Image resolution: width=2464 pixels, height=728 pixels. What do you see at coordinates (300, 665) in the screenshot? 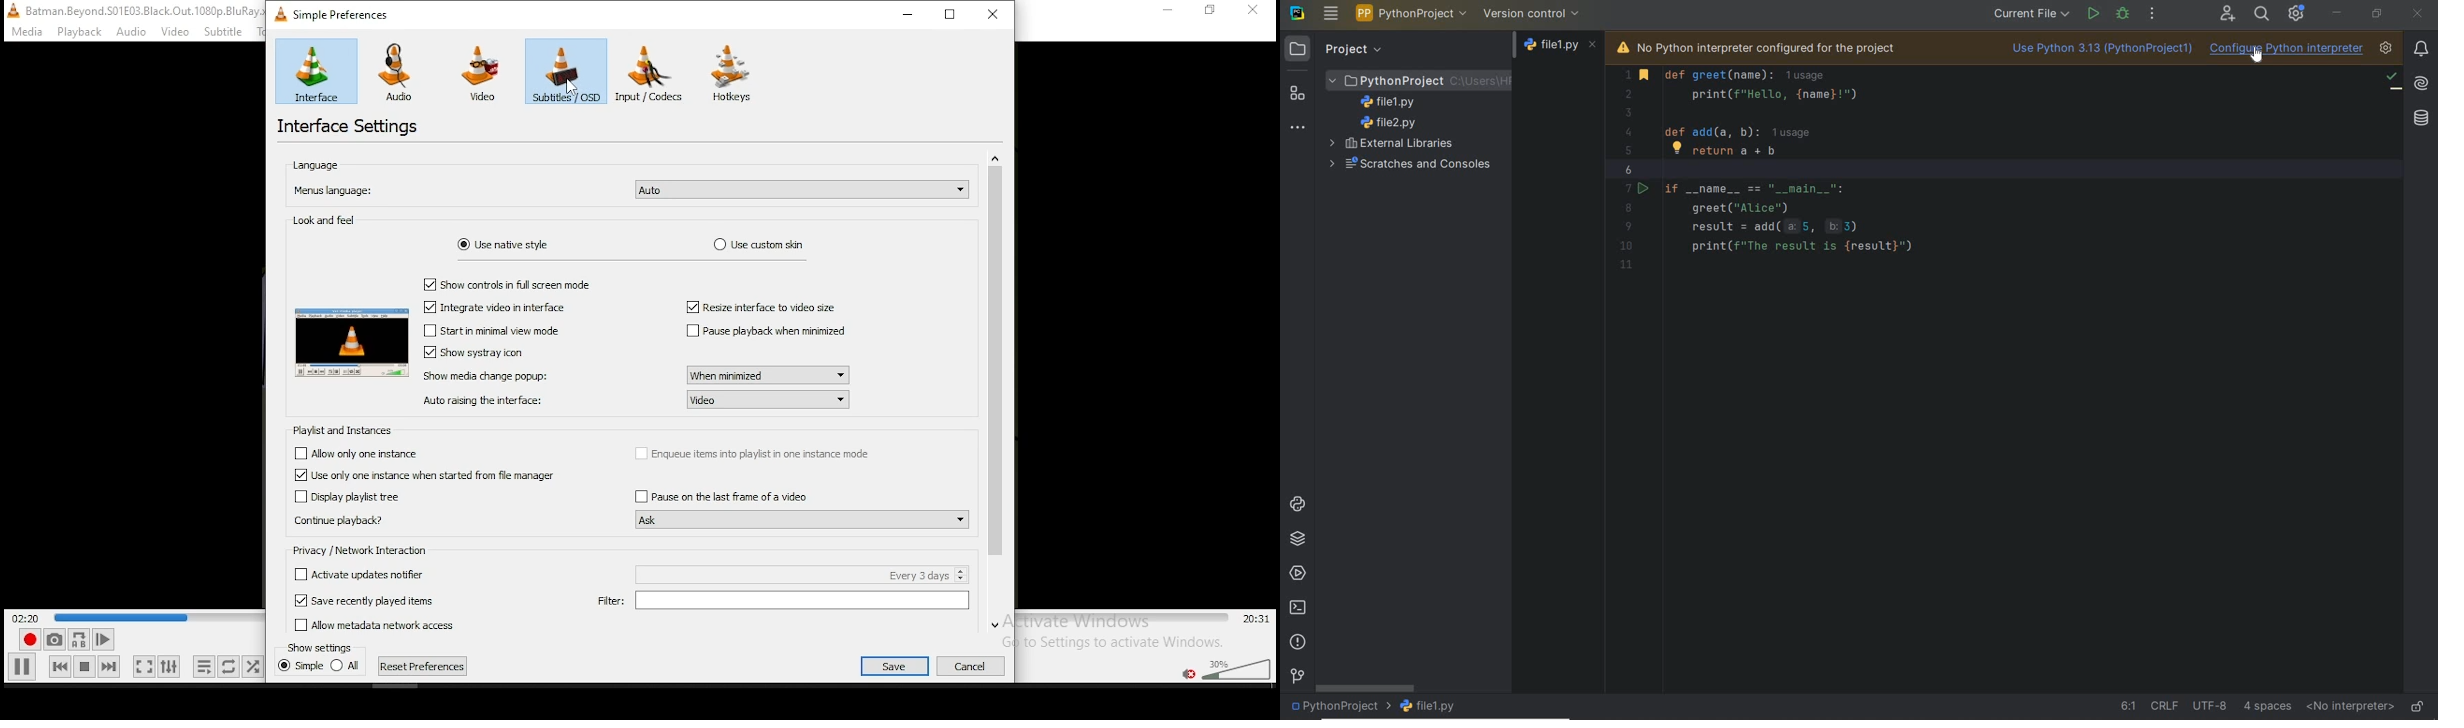
I see `simple` at bounding box center [300, 665].